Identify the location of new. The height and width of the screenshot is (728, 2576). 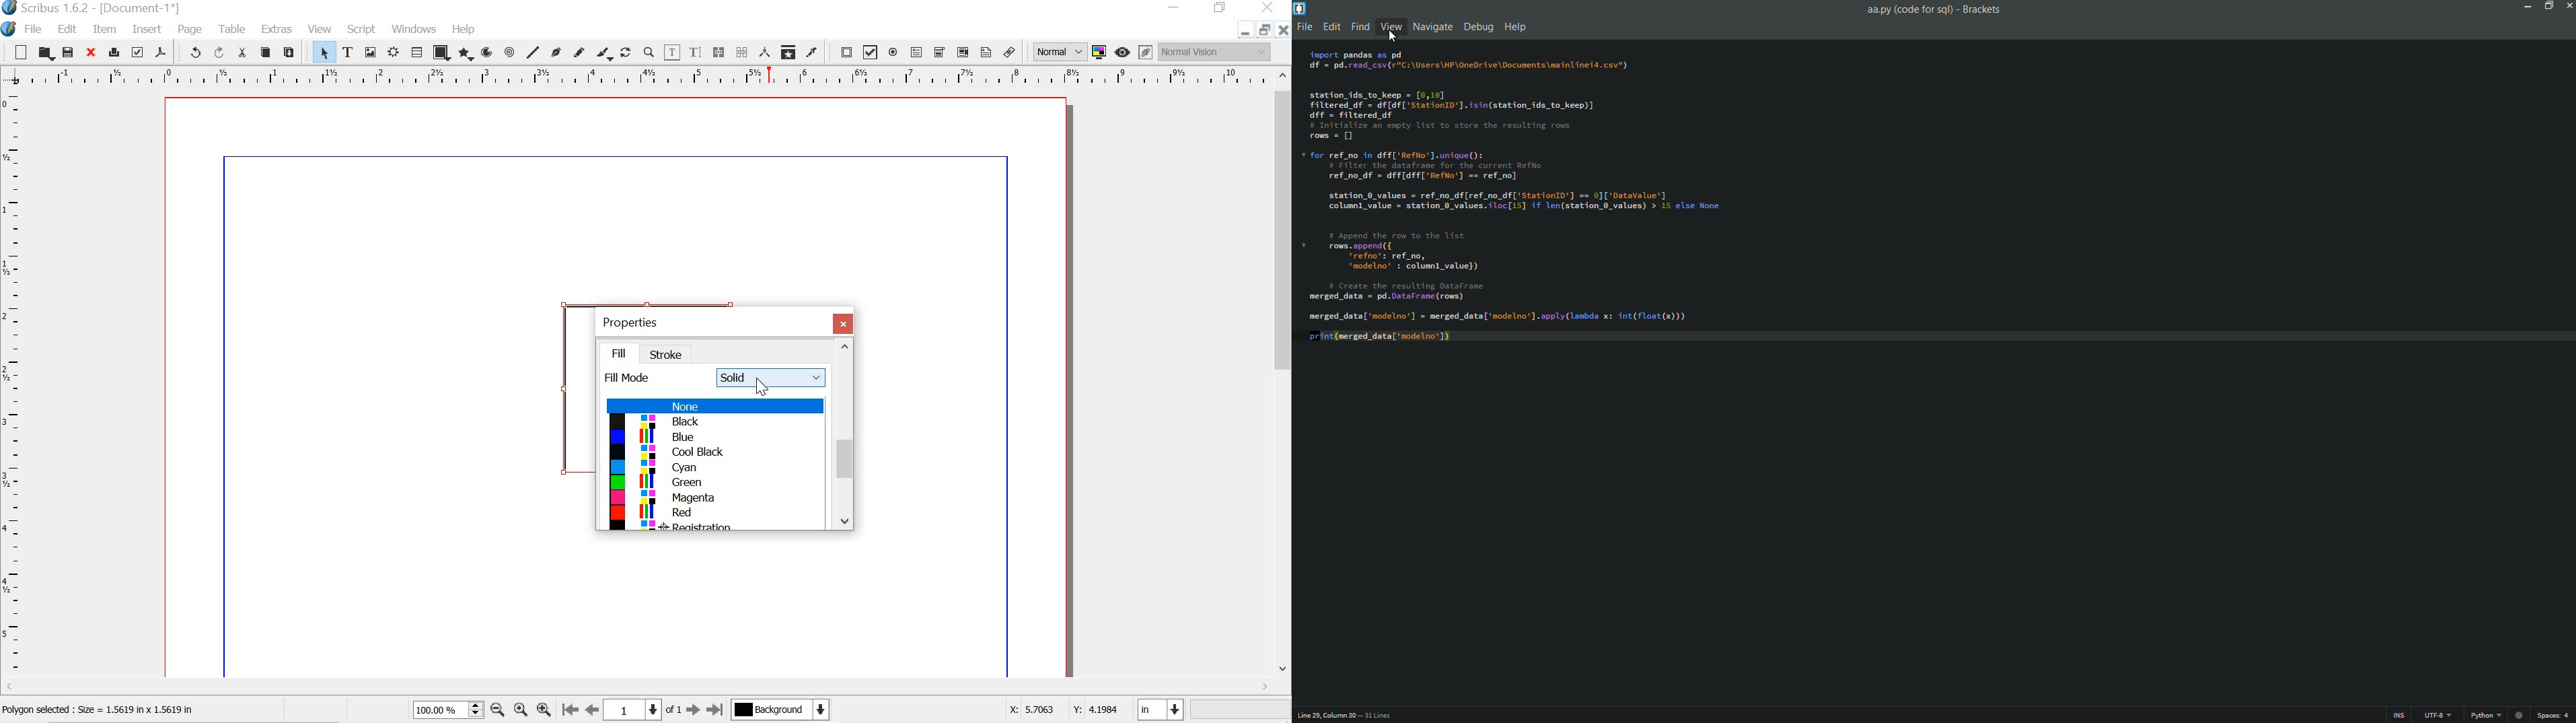
(16, 51).